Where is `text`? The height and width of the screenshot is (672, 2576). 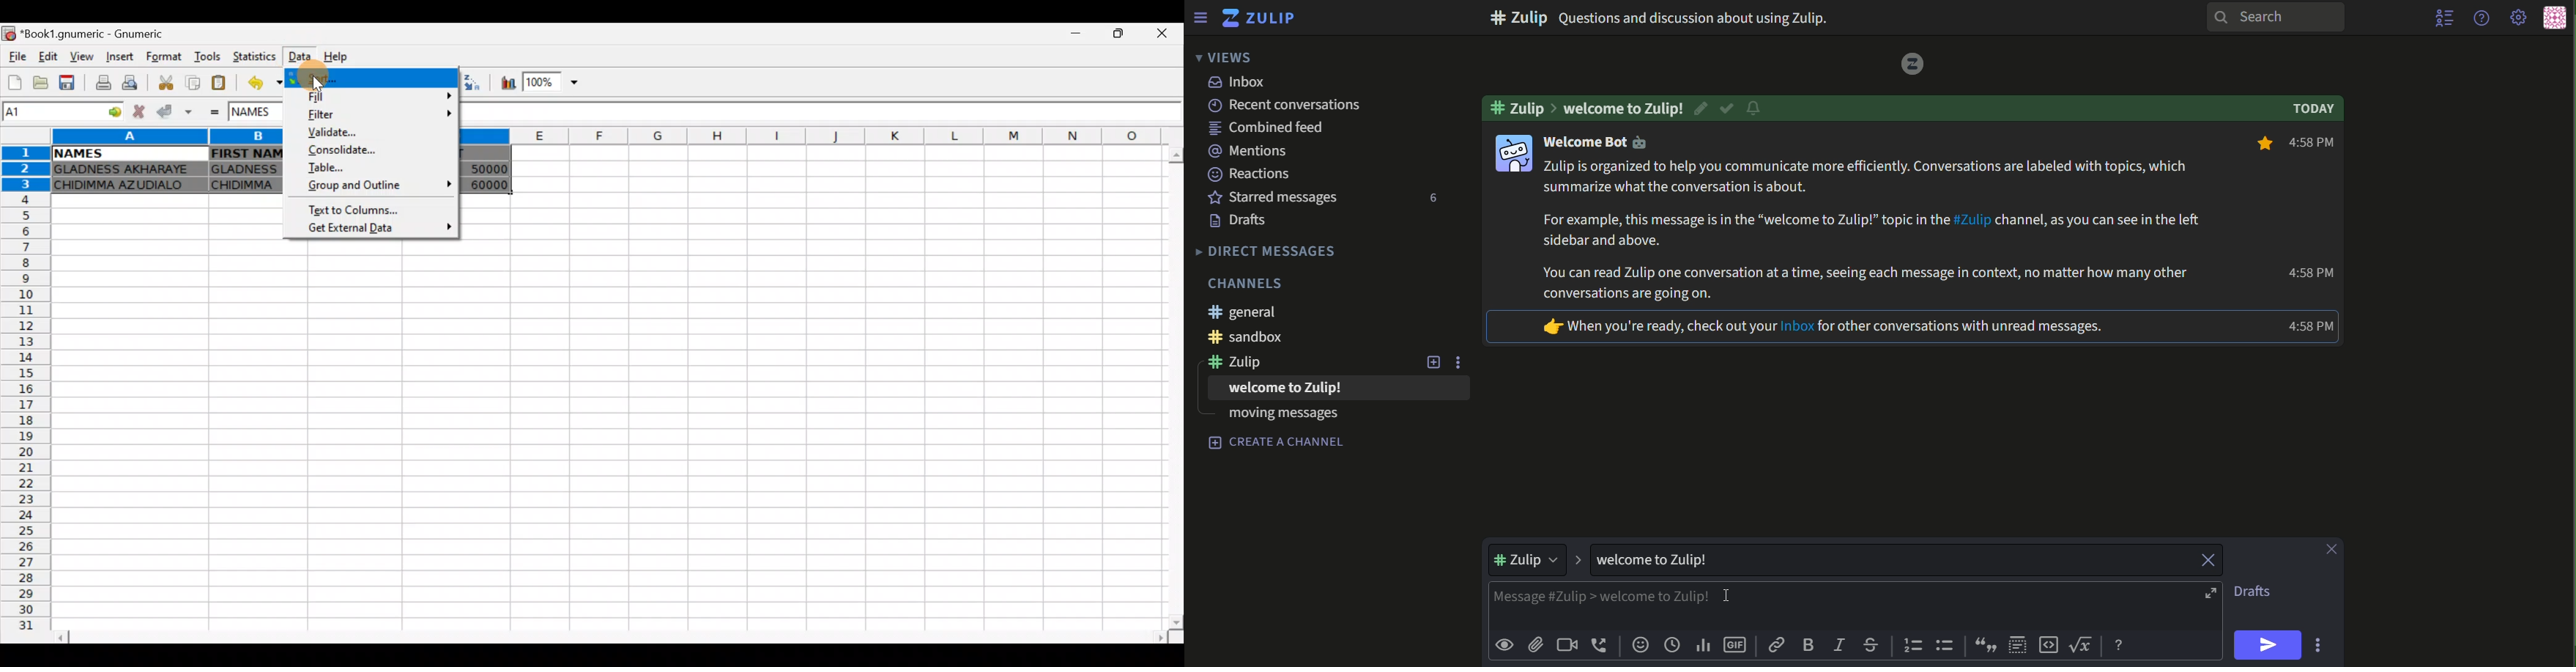 text is located at coordinates (1244, 312).